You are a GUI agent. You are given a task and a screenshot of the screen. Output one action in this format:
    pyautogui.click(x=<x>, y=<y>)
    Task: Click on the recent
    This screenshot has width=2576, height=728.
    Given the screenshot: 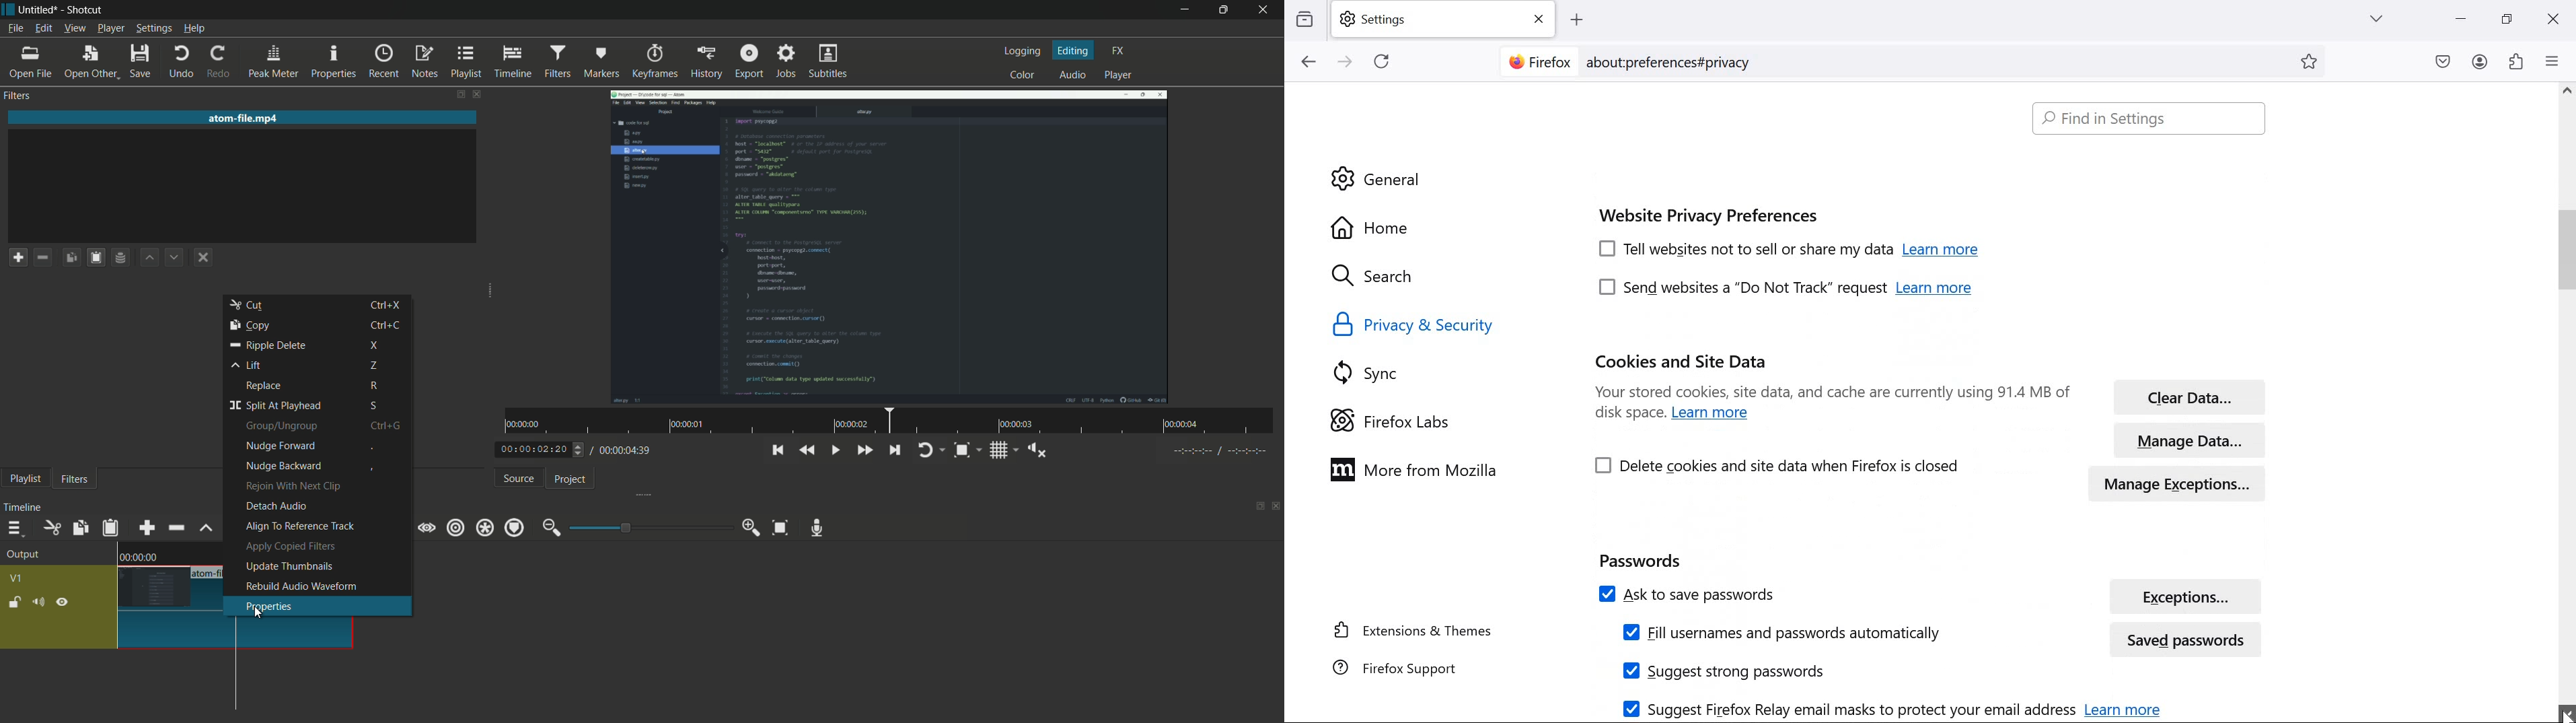 What is the action you would take?
    pyautogui.click(x=382, y=62)
    